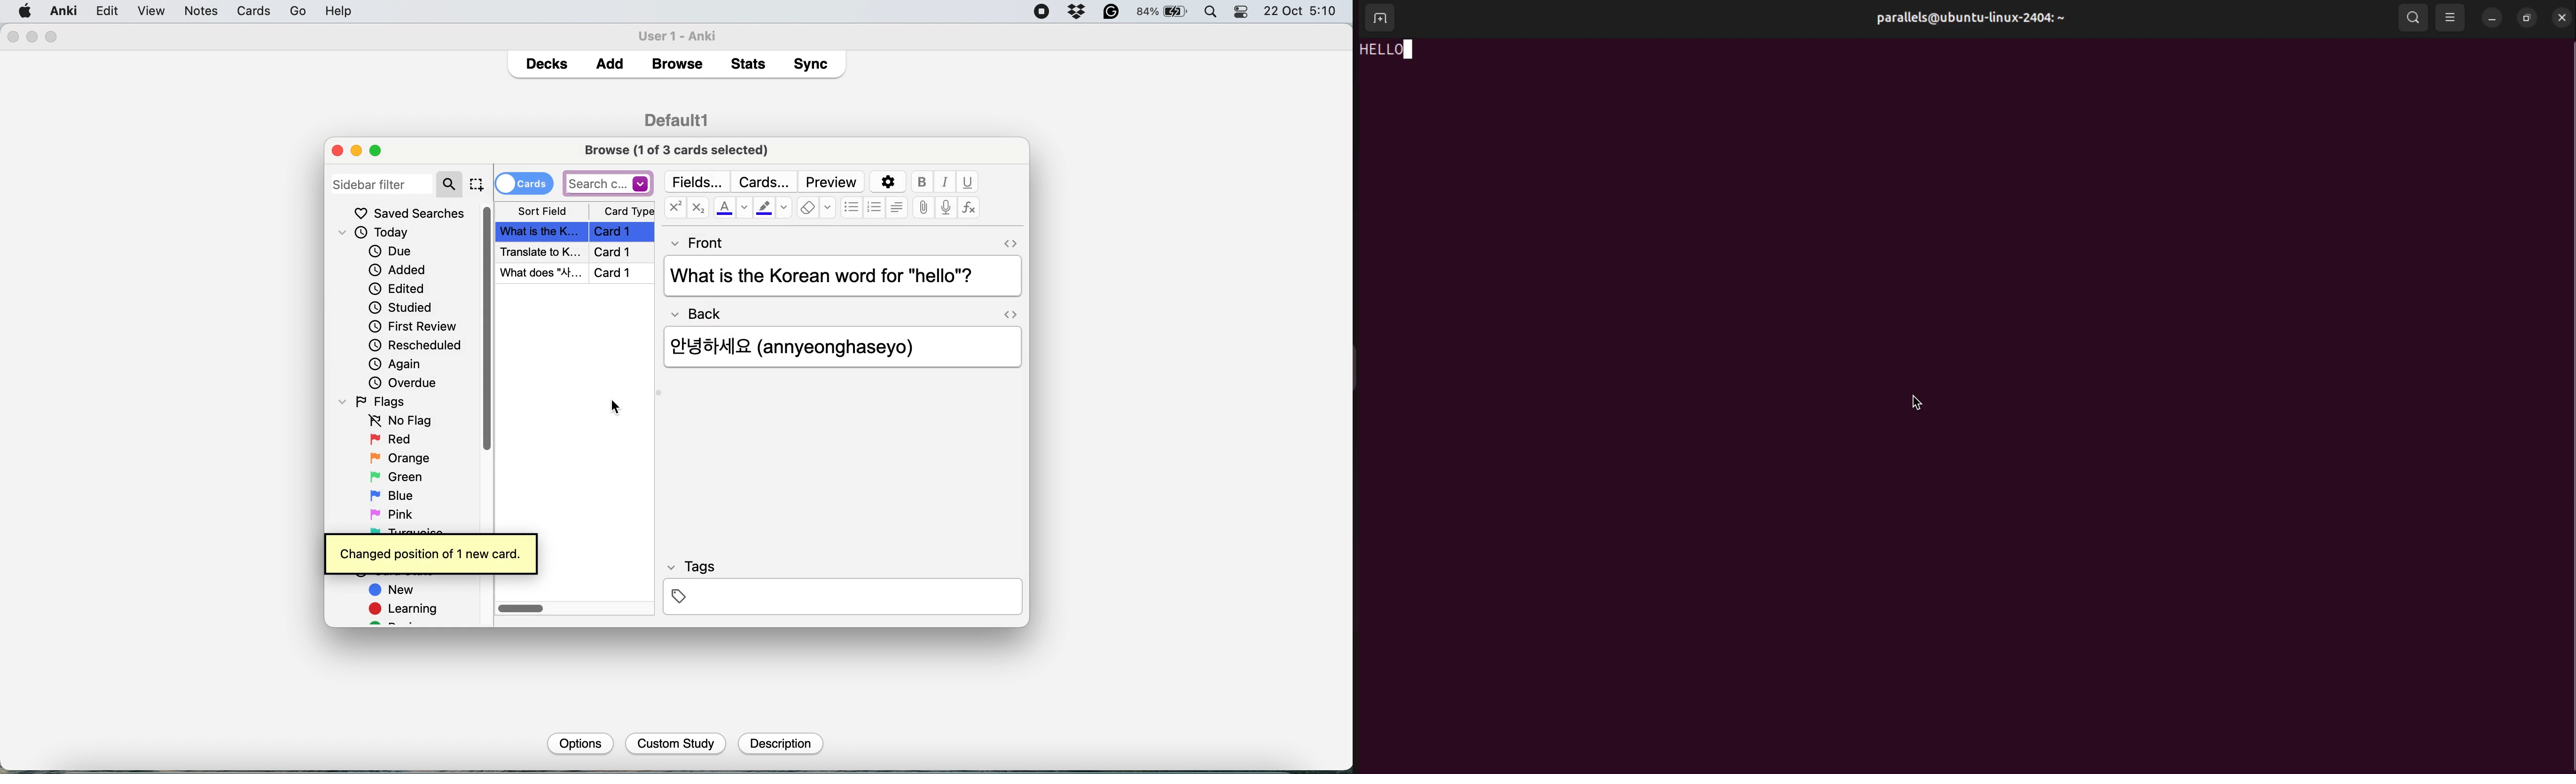 The width and height of the screenshot is (2576, 784). Describe the element at coordinates (32, 36) in the screenshot. I see `minimise` at that location.